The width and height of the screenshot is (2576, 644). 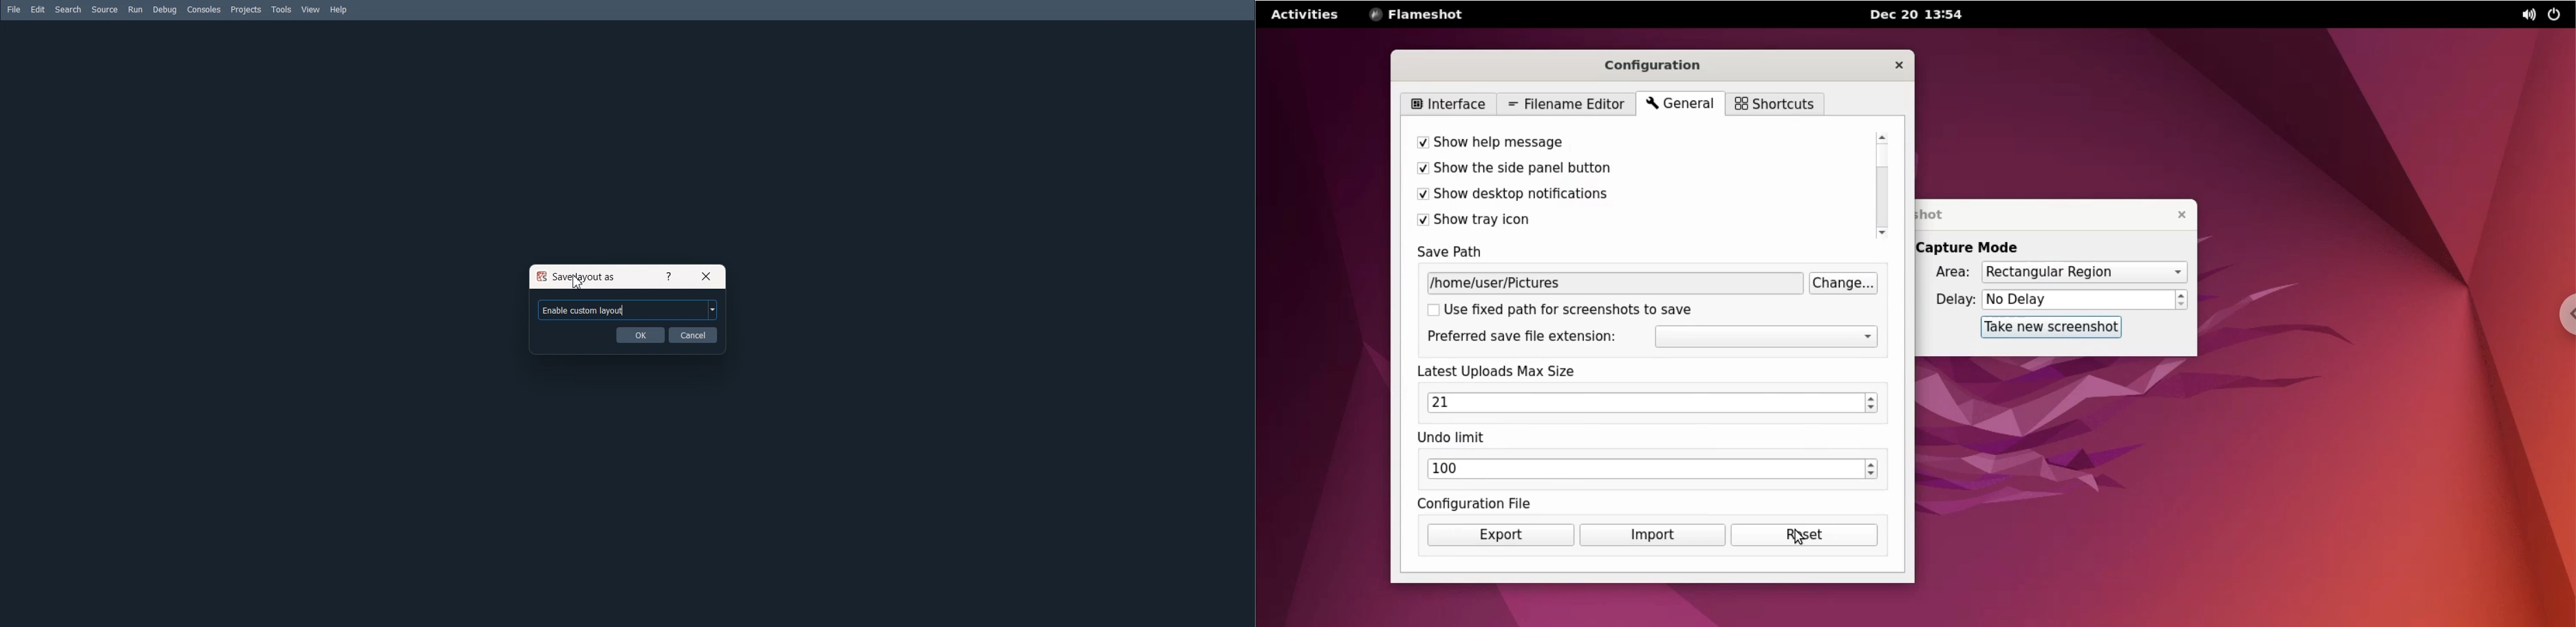 I want to click on Cancel, so click(x=694, y=334).